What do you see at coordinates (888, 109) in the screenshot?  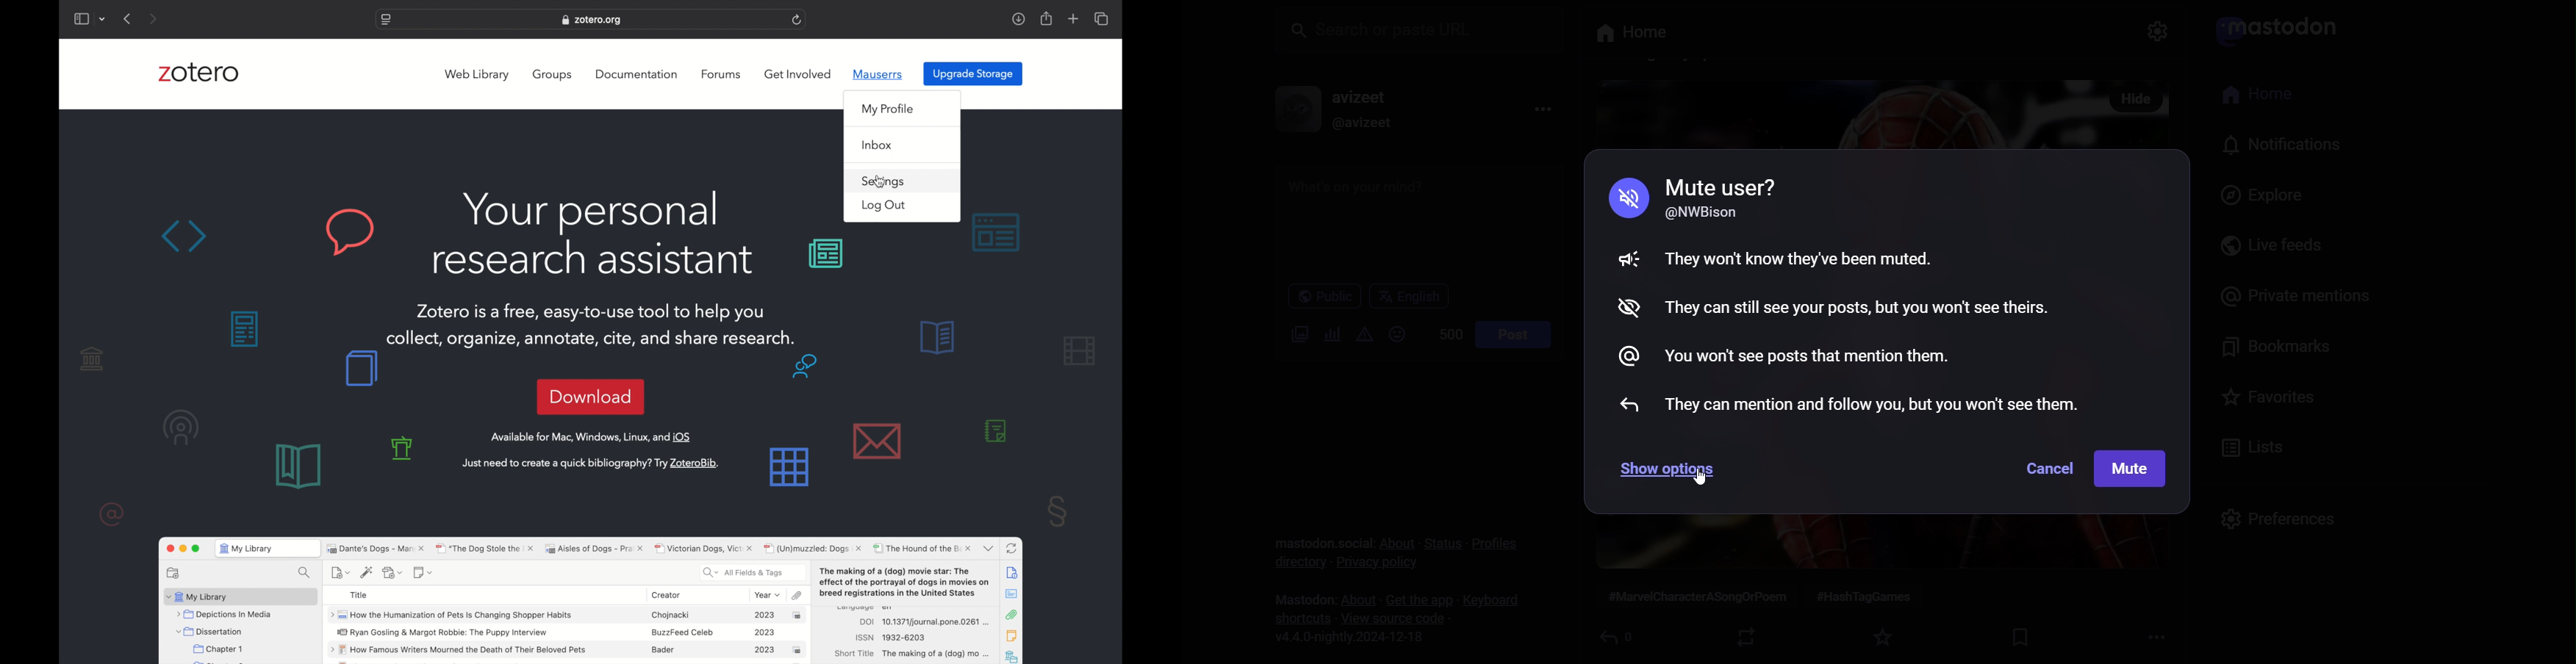 I see `my profile` at bounding box center [888, 109].